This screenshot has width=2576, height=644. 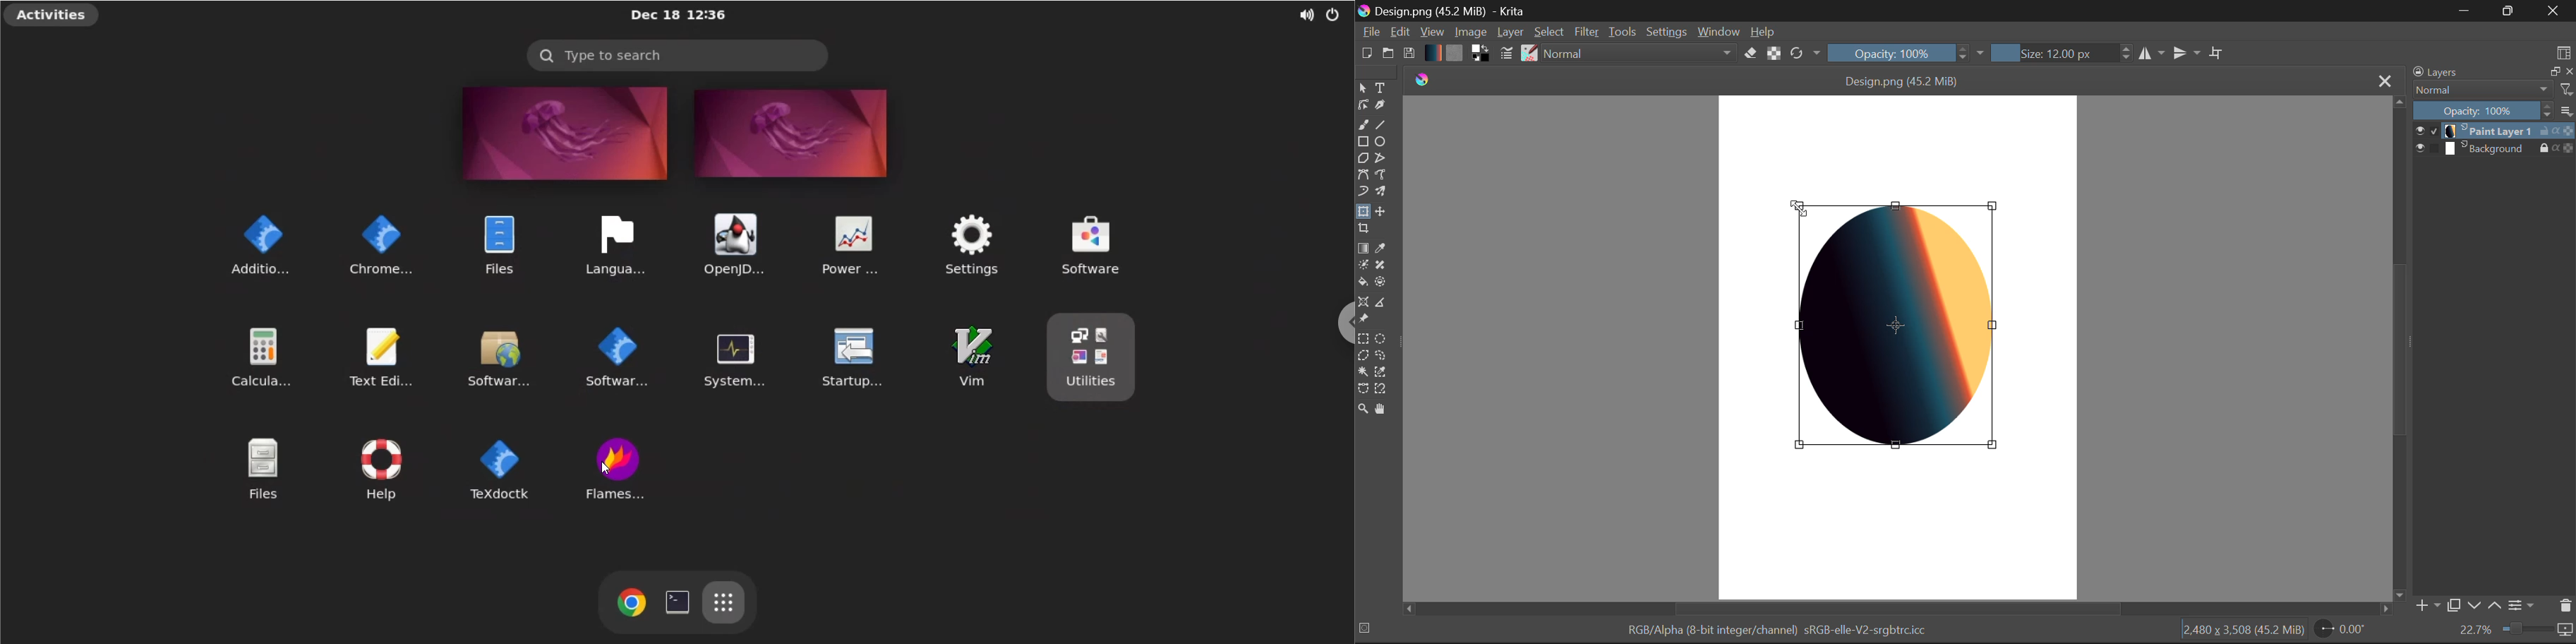 I want to click on Settings, so click(x=1665, y=31).